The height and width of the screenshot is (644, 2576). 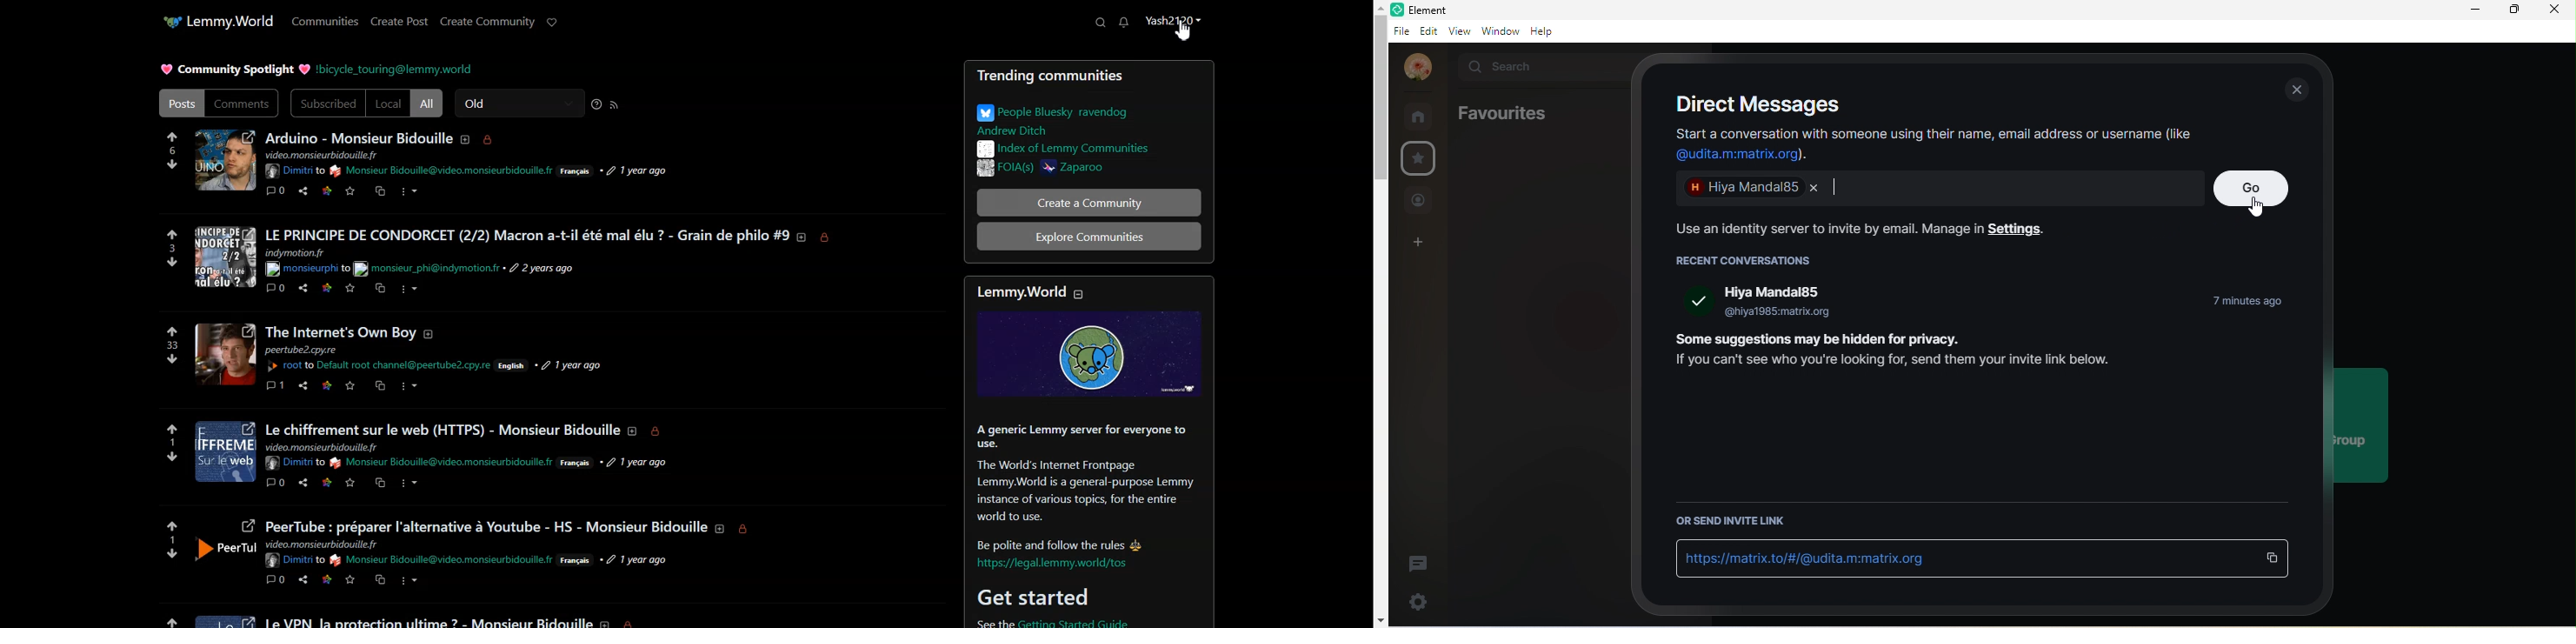 What do you see at coordinates (1749, 260) in the screenshot?
I see `recent conversations` at bounding box center [1749, 260].